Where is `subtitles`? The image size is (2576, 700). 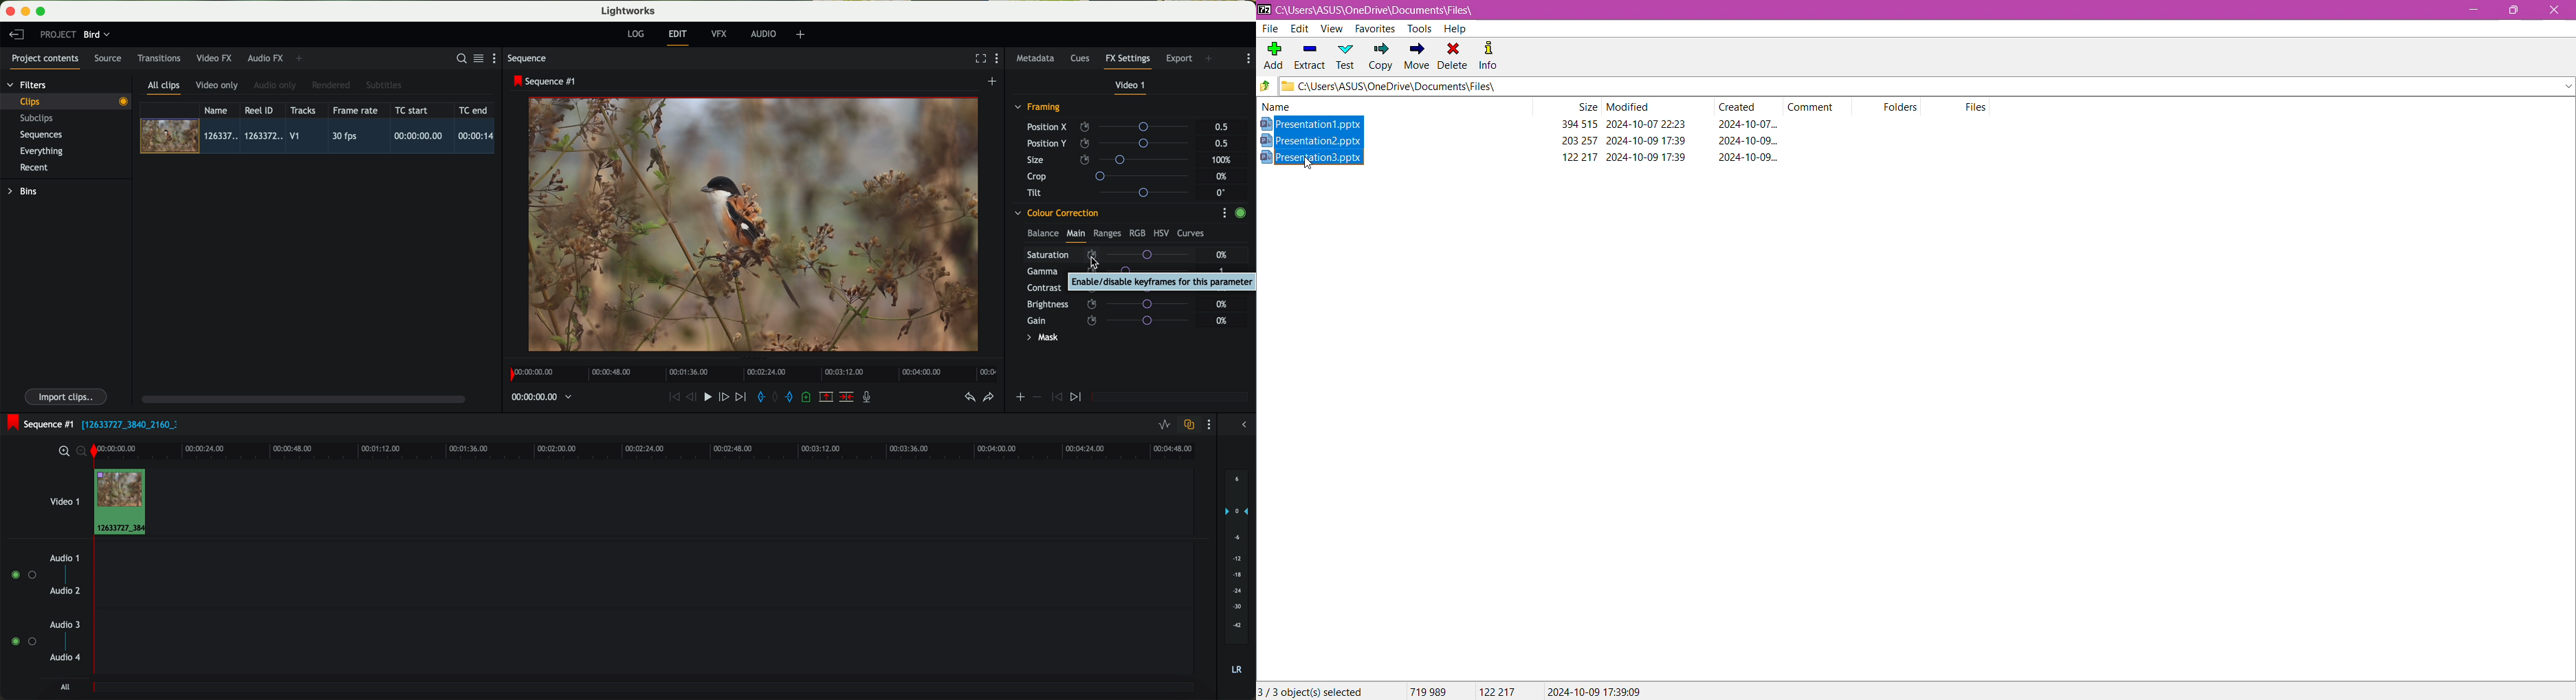 subtitles is located at coordinates (382, 86).